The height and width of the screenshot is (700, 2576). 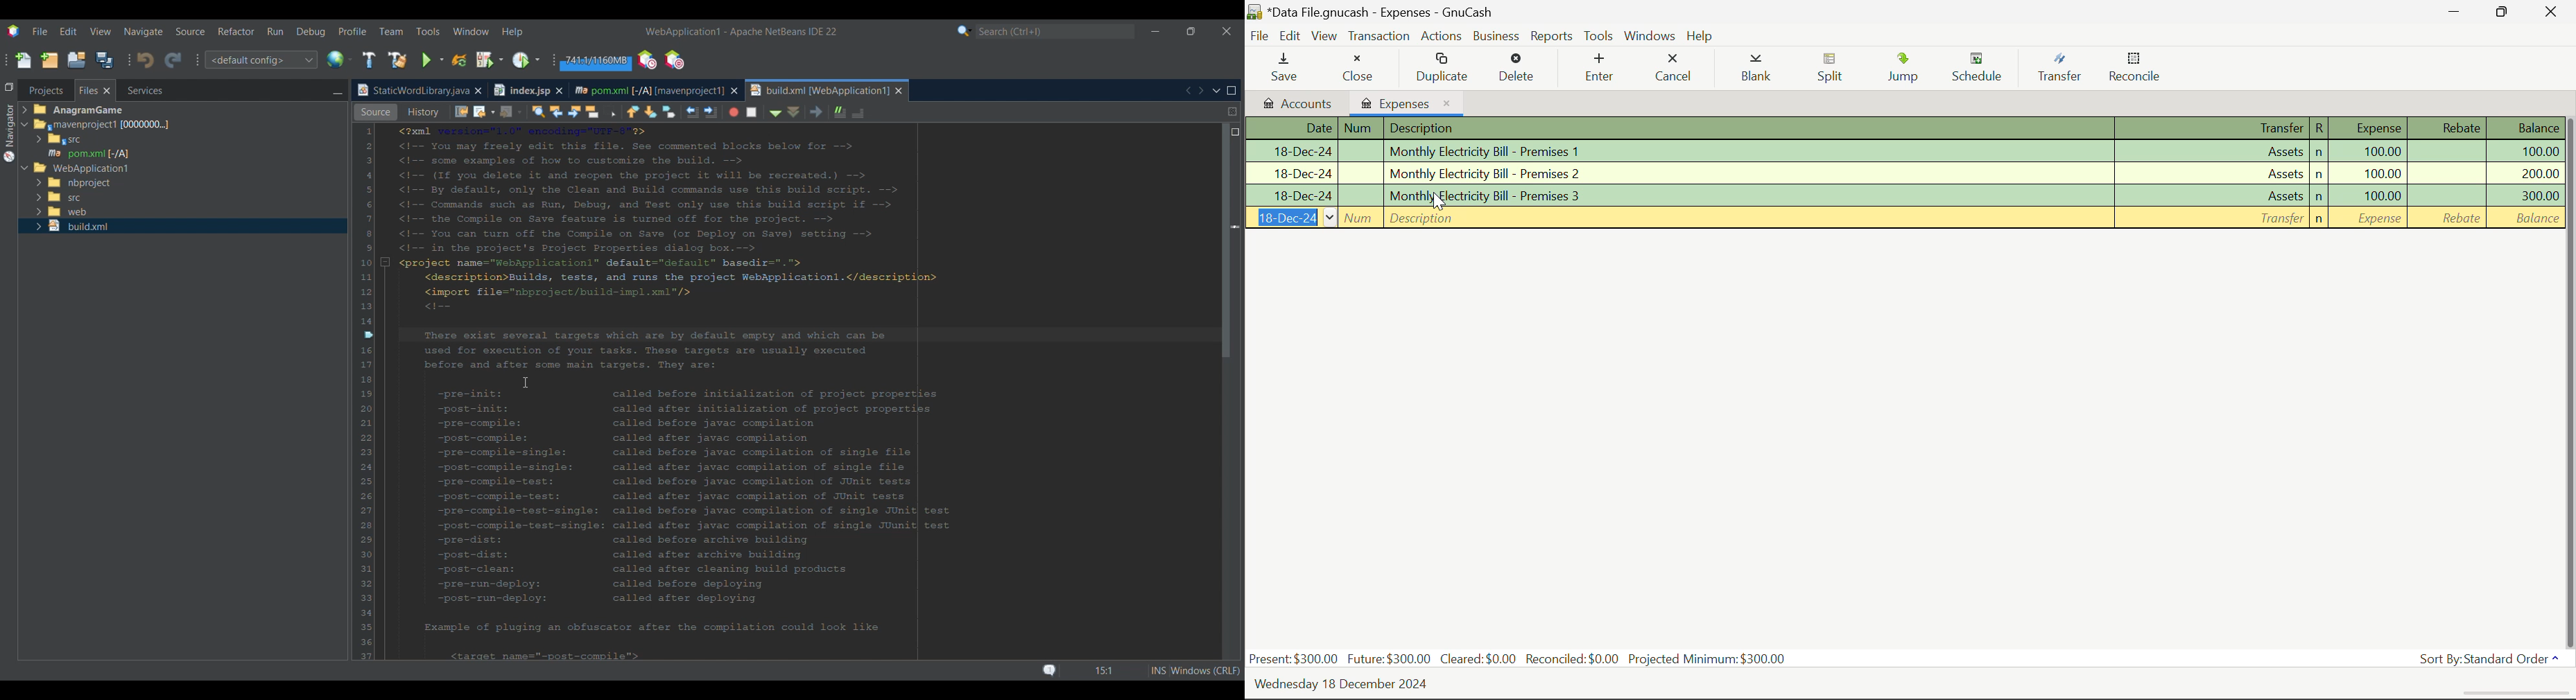 What do you see at coordinates (769, 111) in the screenshot?
I see `Next bookmark` at bounding box center [769, 111].